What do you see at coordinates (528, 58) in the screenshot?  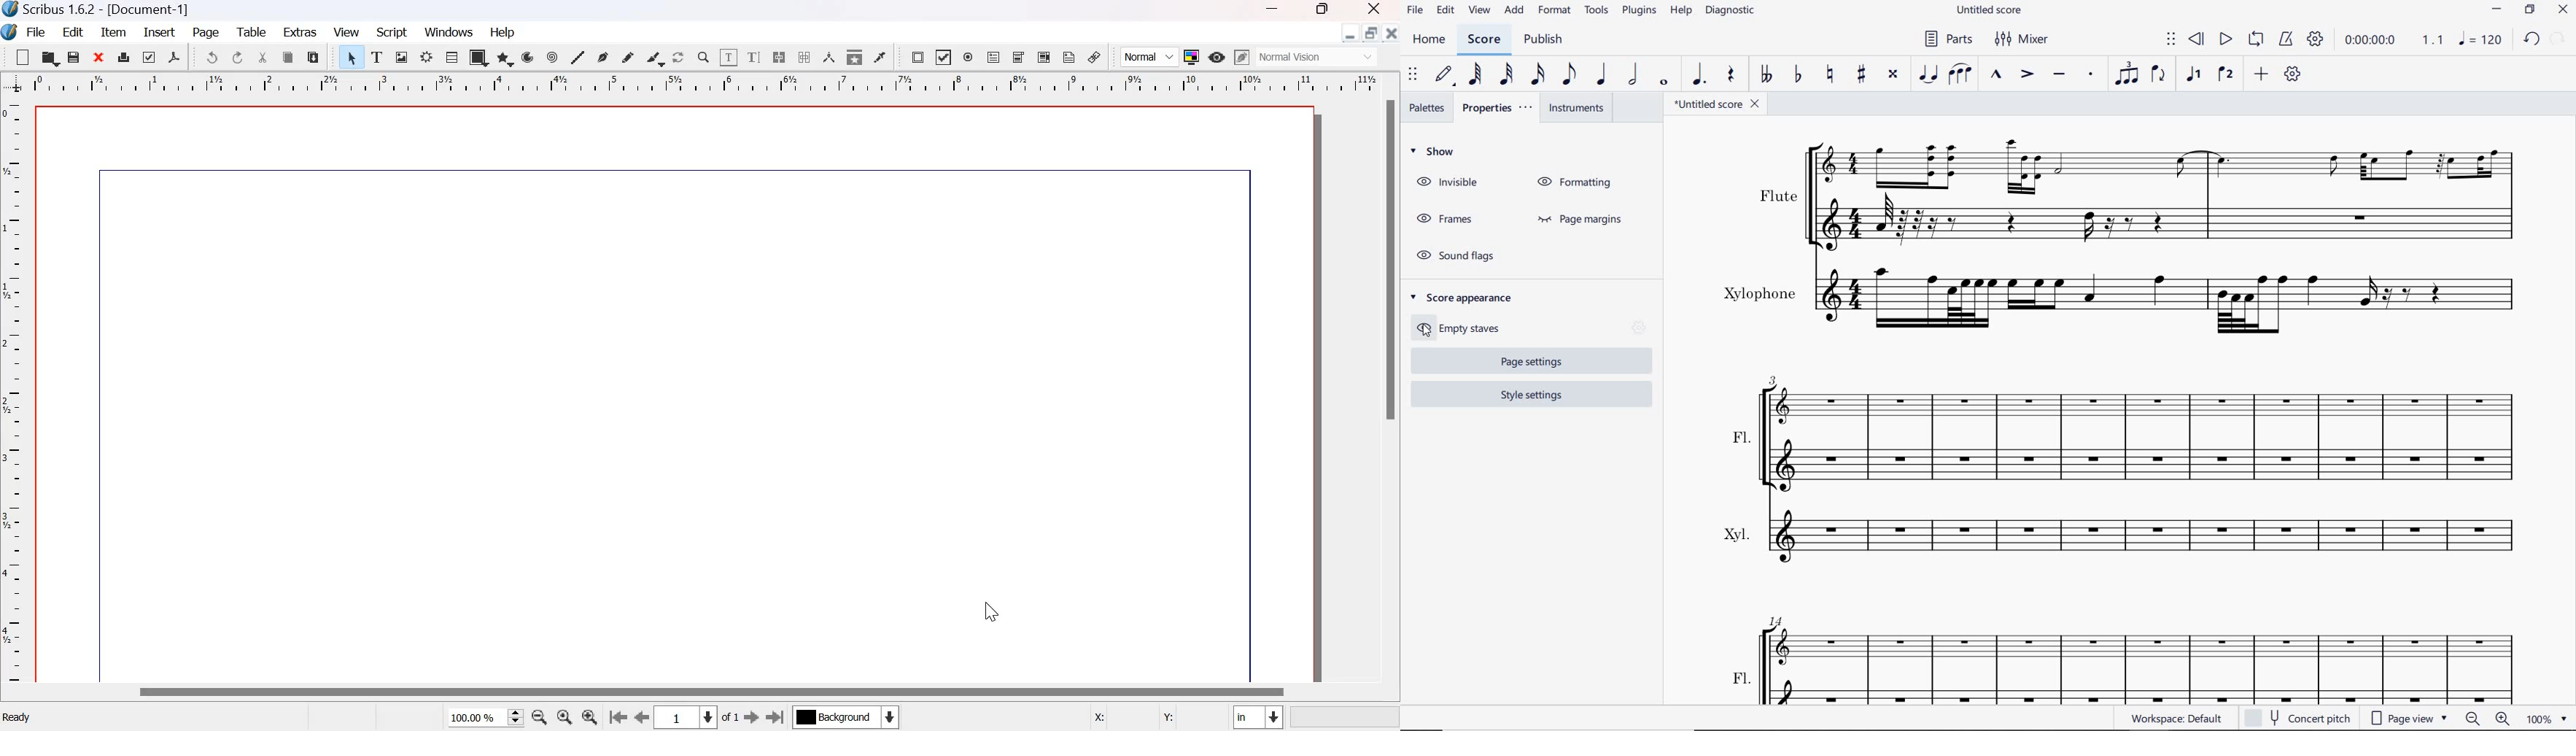 I see `arc` at bounding box center [528, 58].